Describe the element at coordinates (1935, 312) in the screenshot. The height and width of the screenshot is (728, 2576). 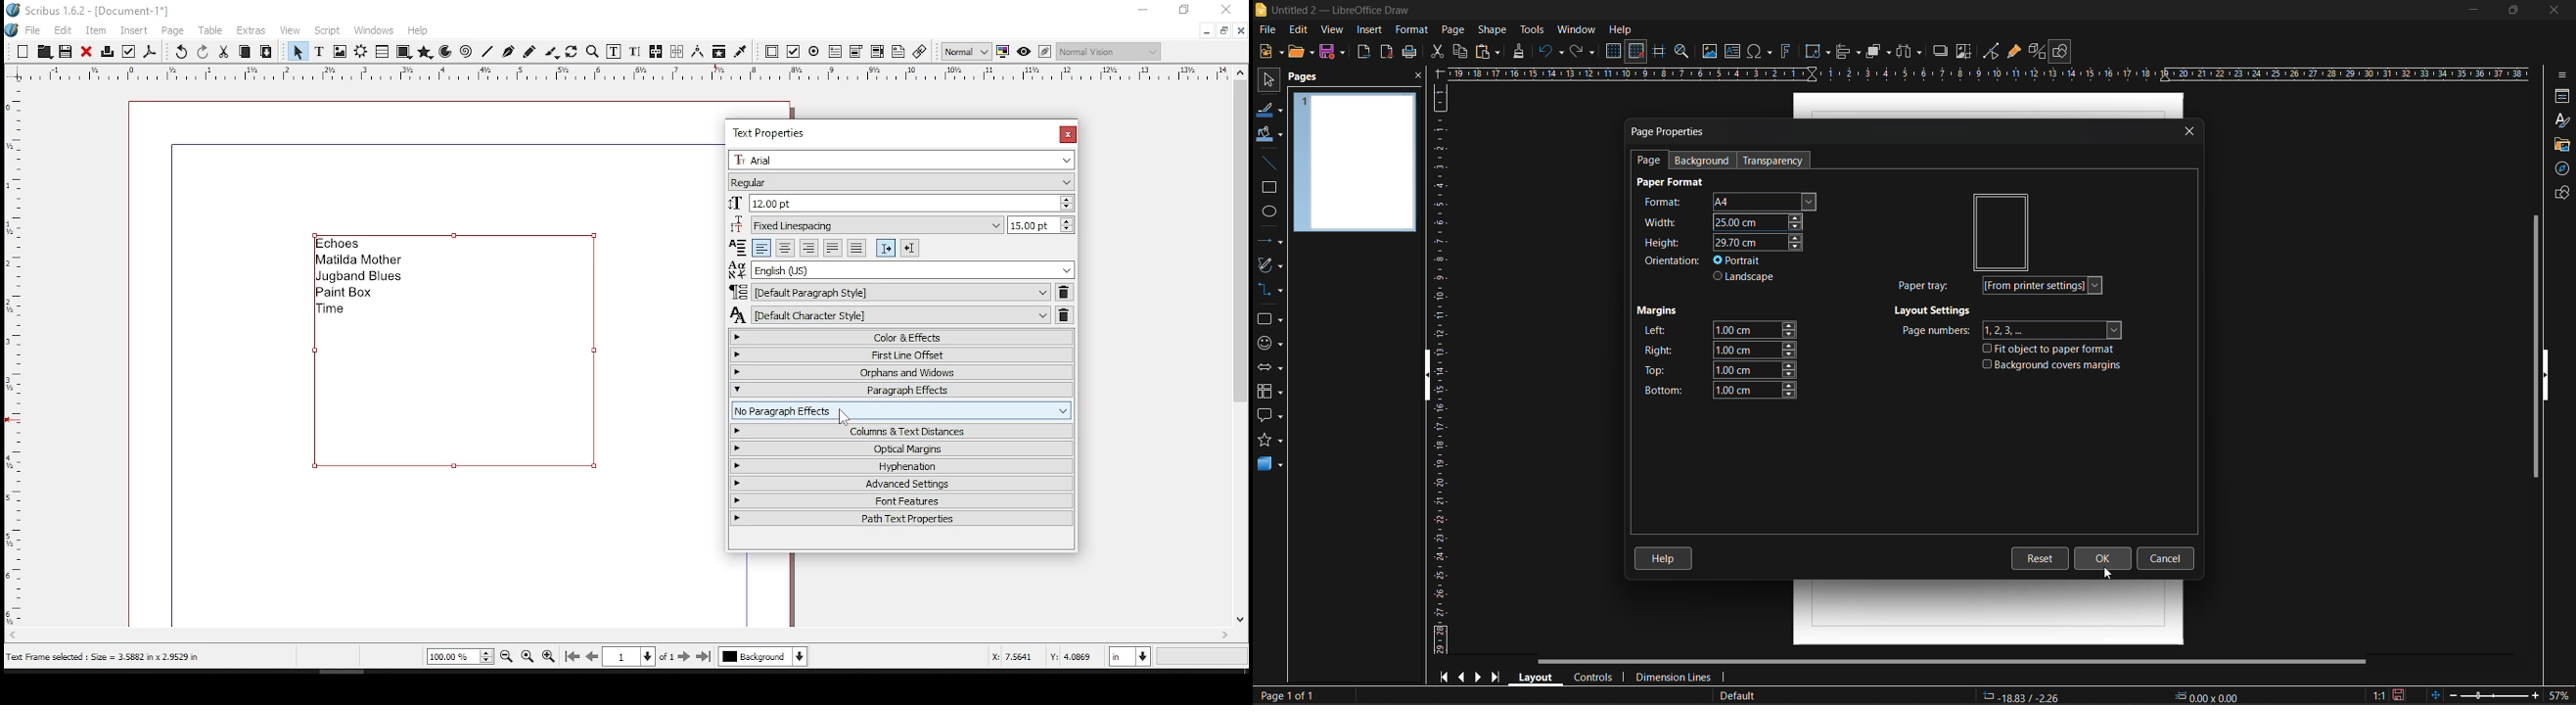
I see `layout settings` at that location.